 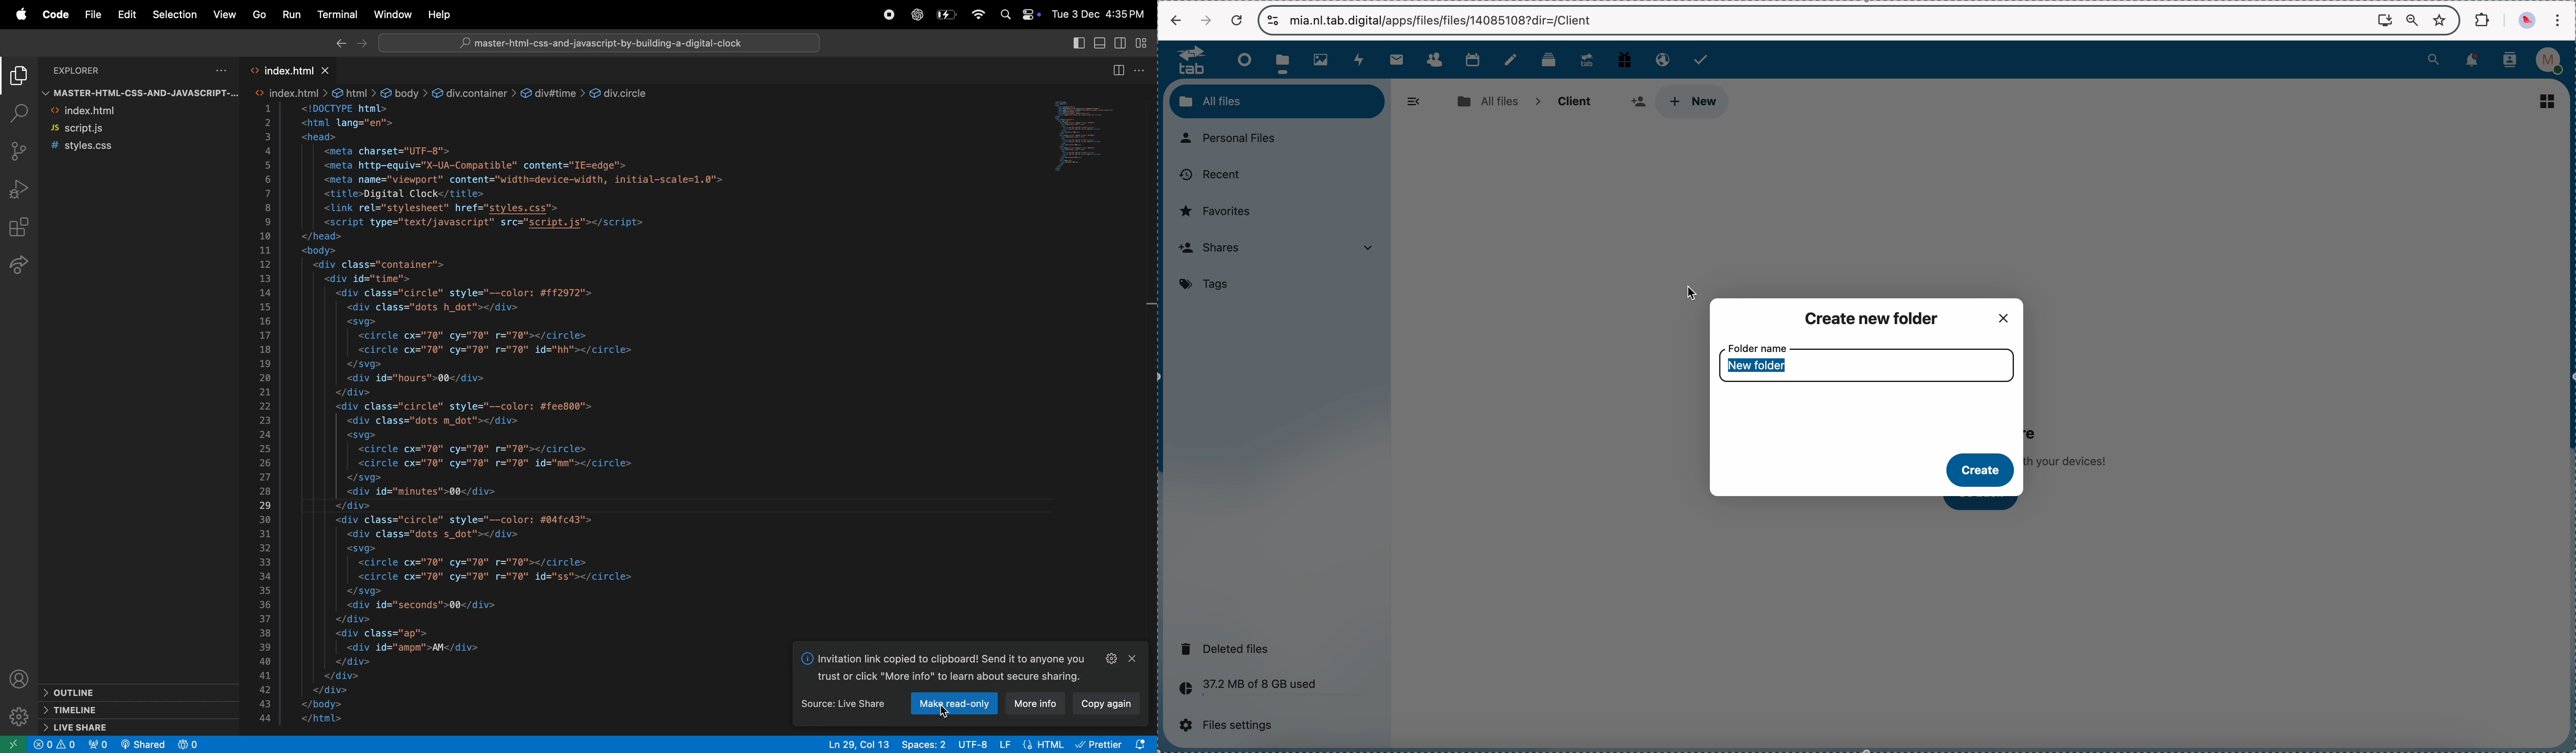 I want to click on customize and control Google Chrome, so click(x=2557, y=20).